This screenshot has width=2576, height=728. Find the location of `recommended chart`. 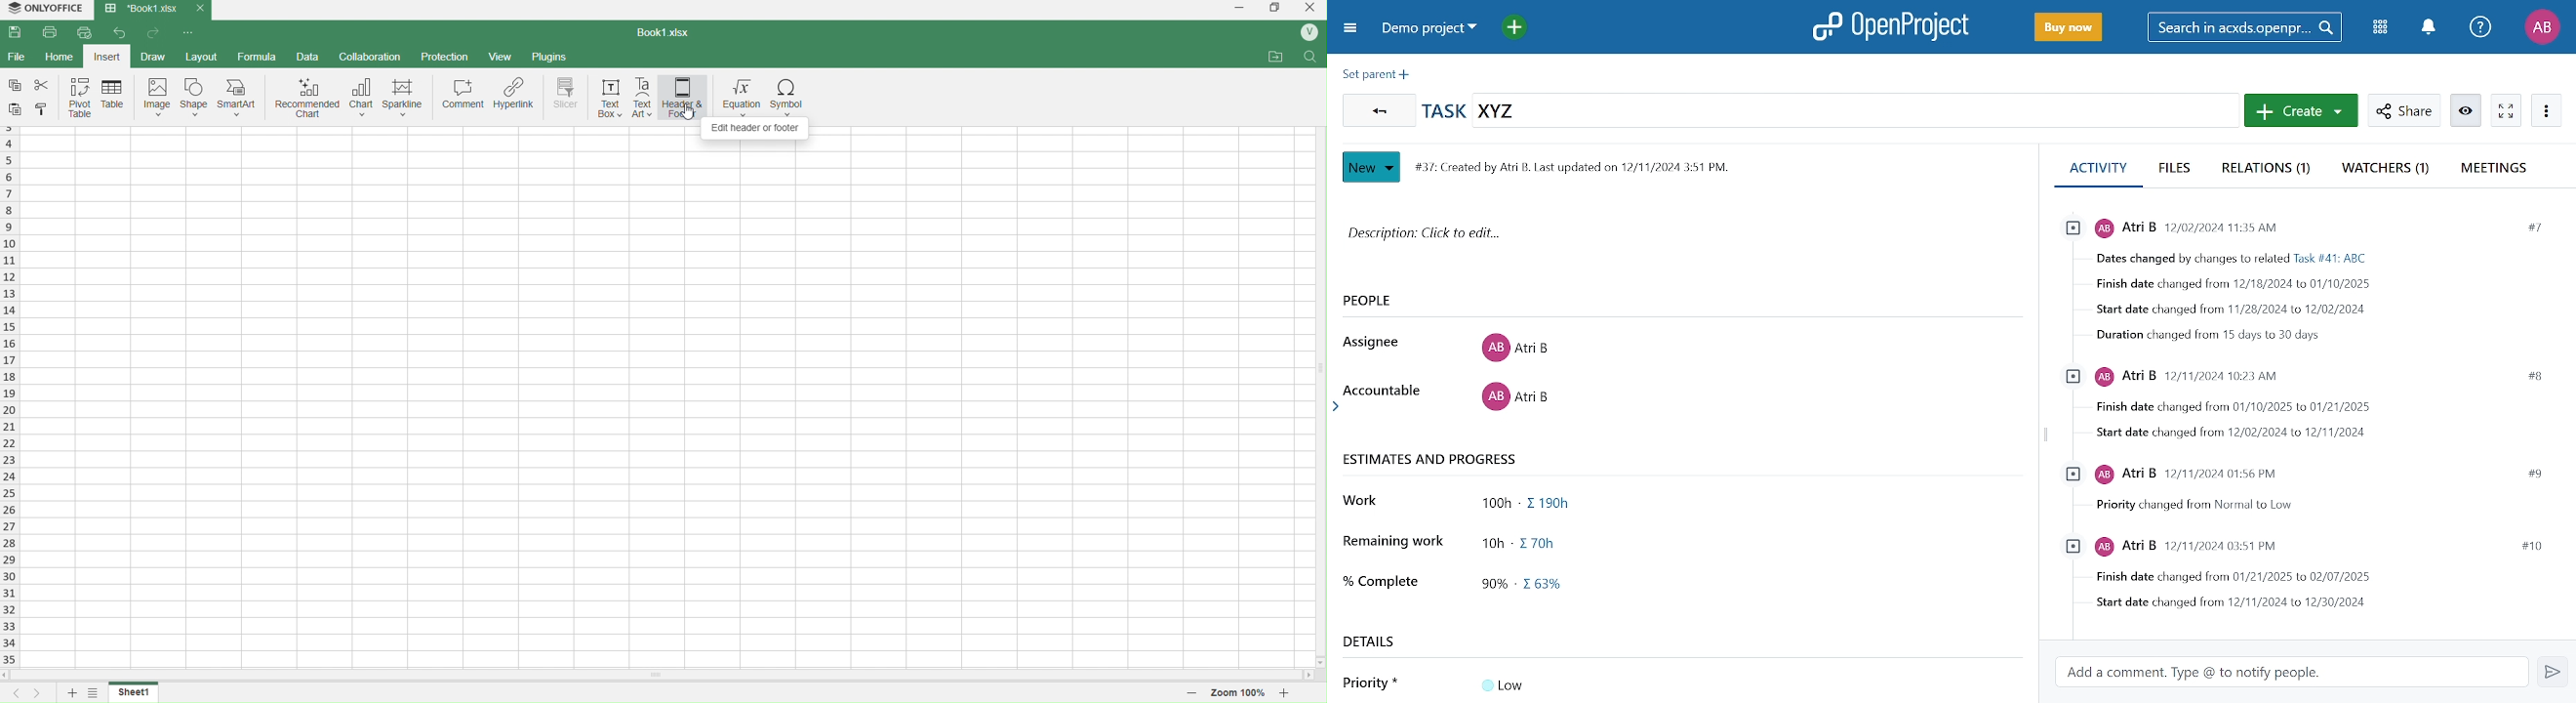

recommended chart is located at coordinates (306, 98).